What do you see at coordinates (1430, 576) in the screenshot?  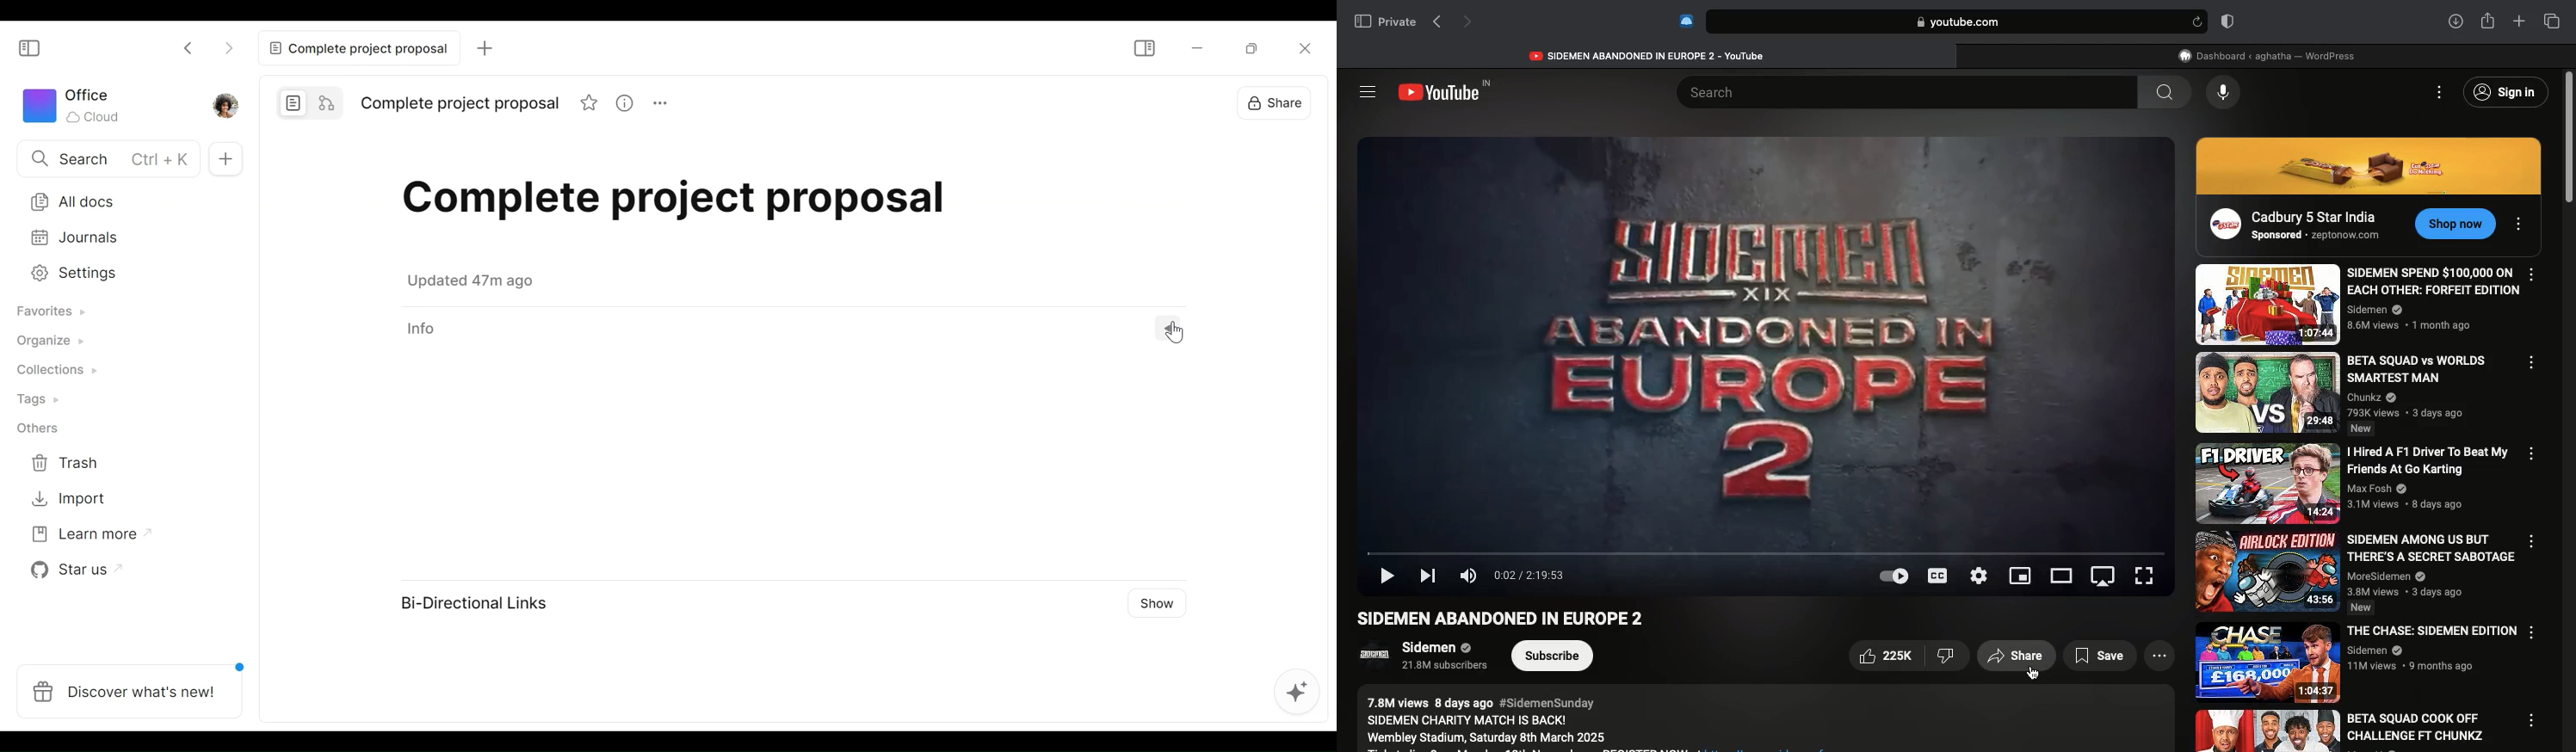 I see `Next video` at bounding box center [1430, 576].